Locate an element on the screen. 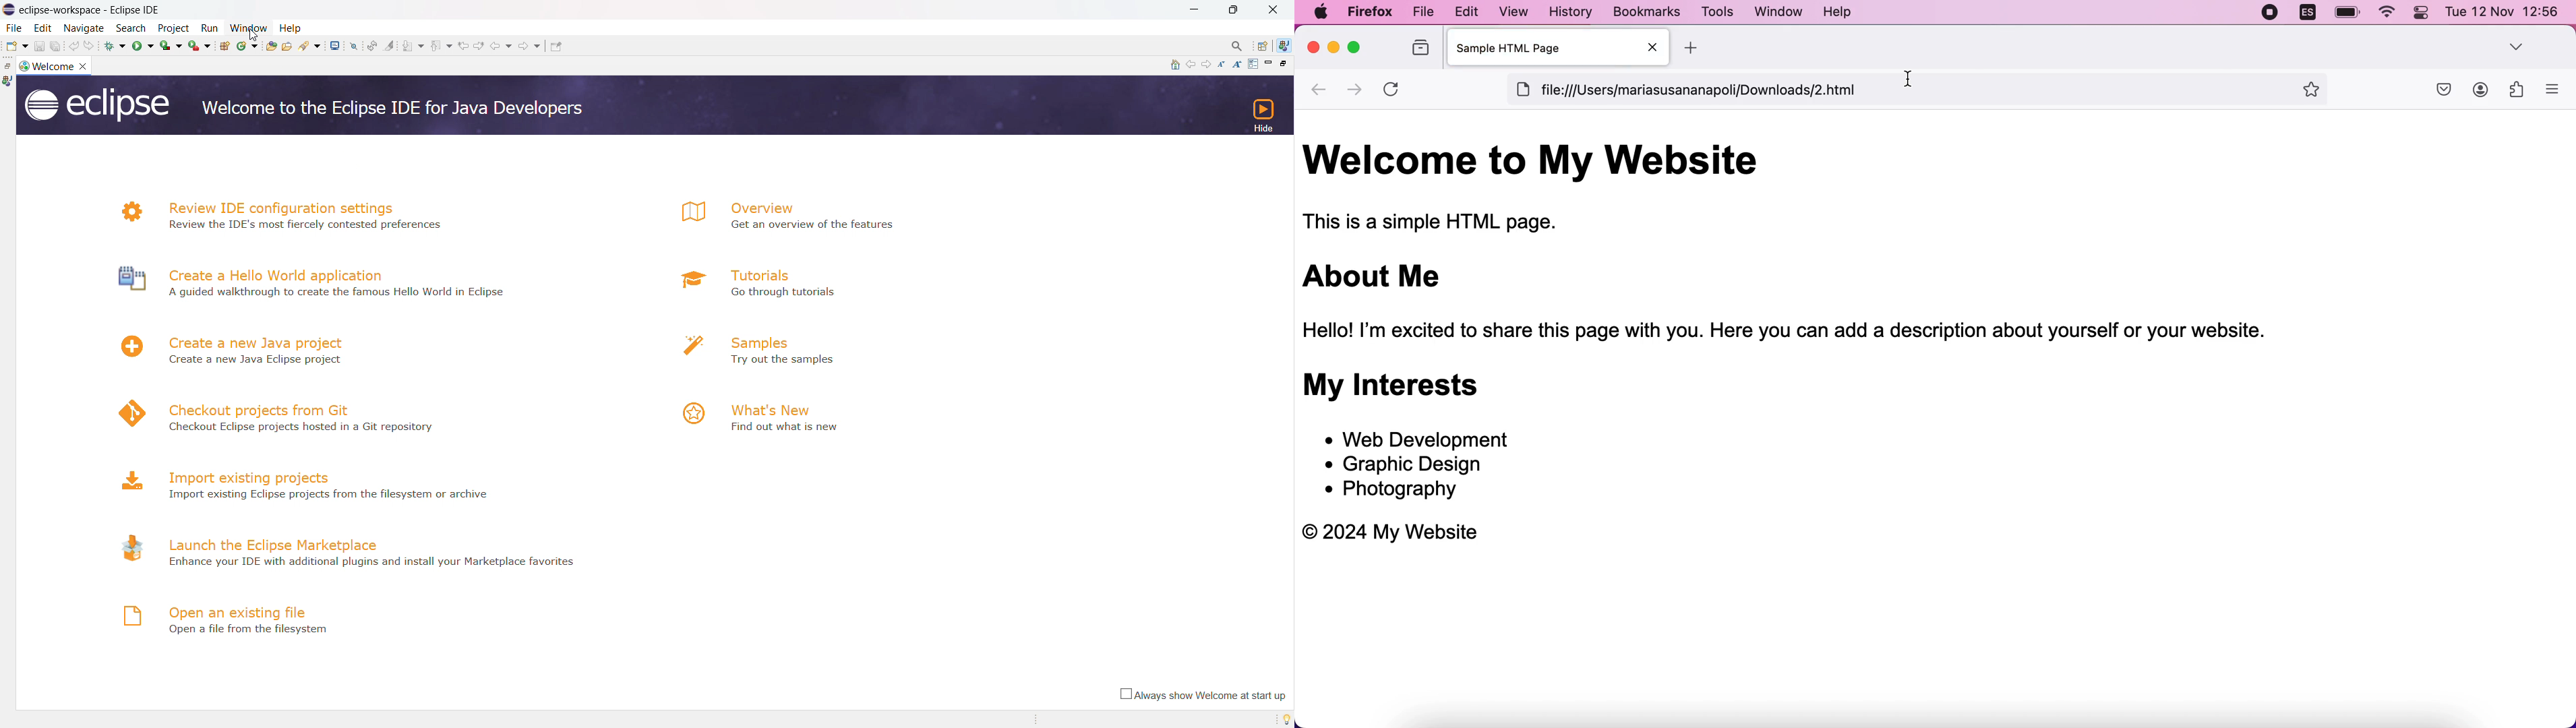  Create a new Java Eclipse project is located at coordinates (256, 360).